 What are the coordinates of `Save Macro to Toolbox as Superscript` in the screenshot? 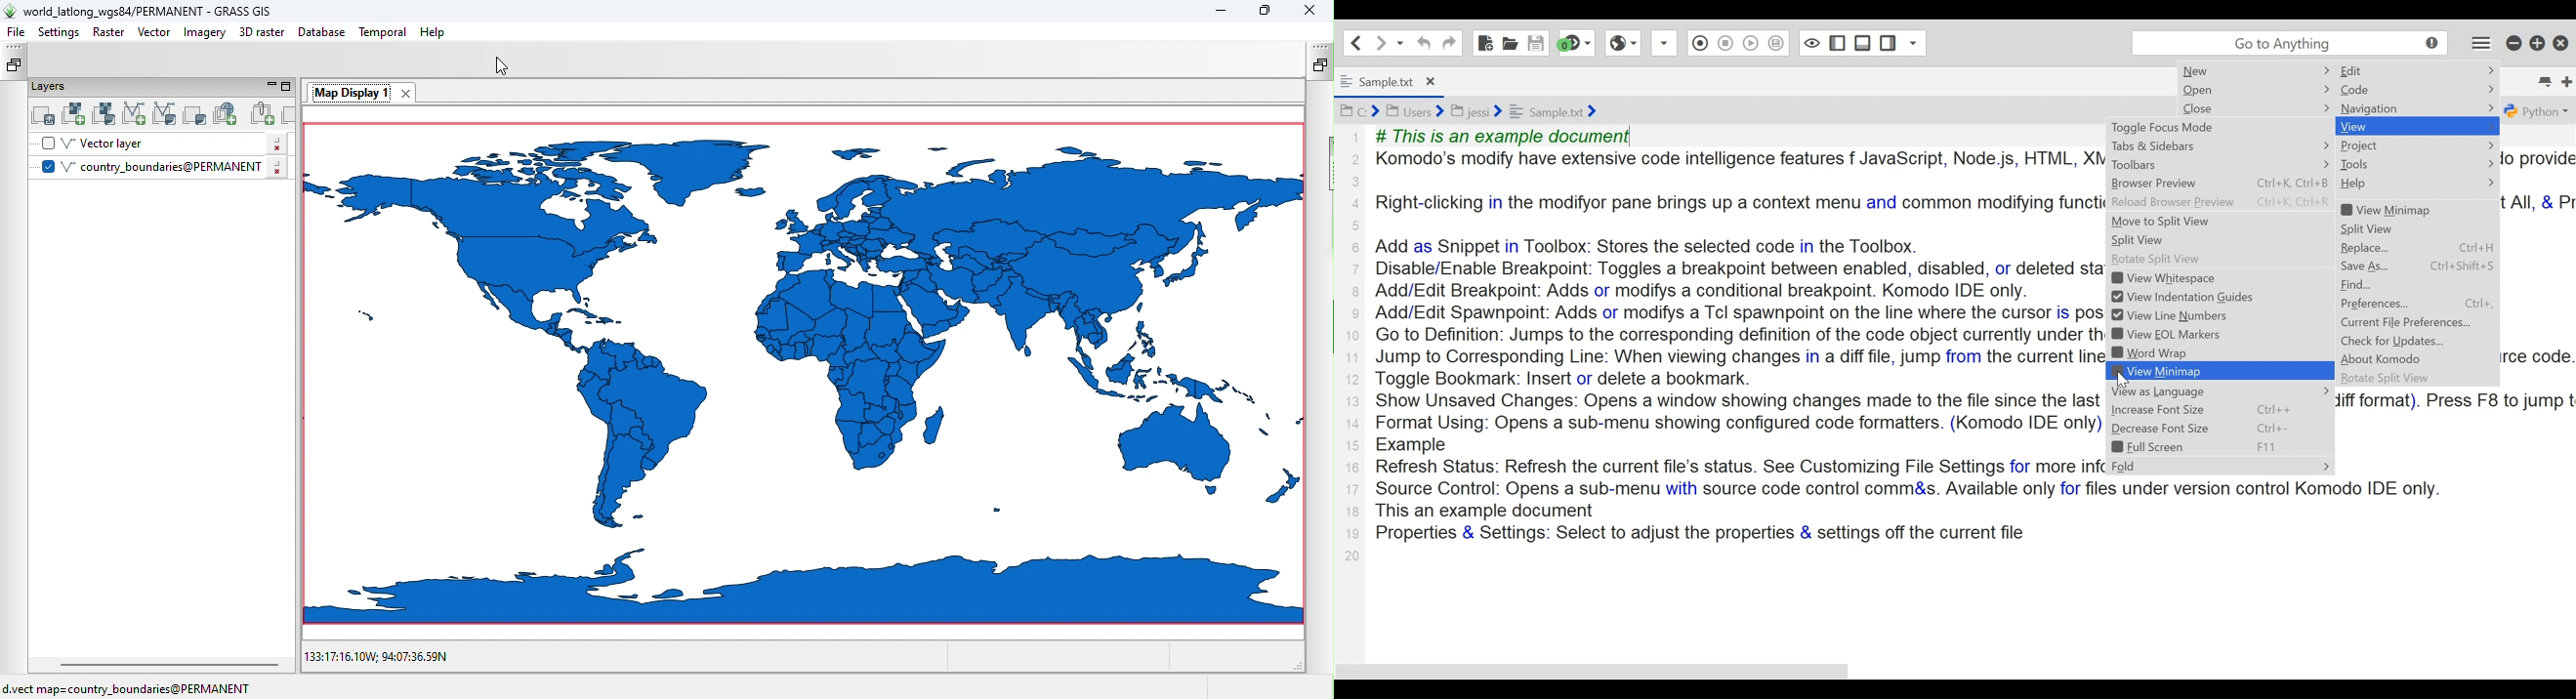 It's located at (1751, 41).